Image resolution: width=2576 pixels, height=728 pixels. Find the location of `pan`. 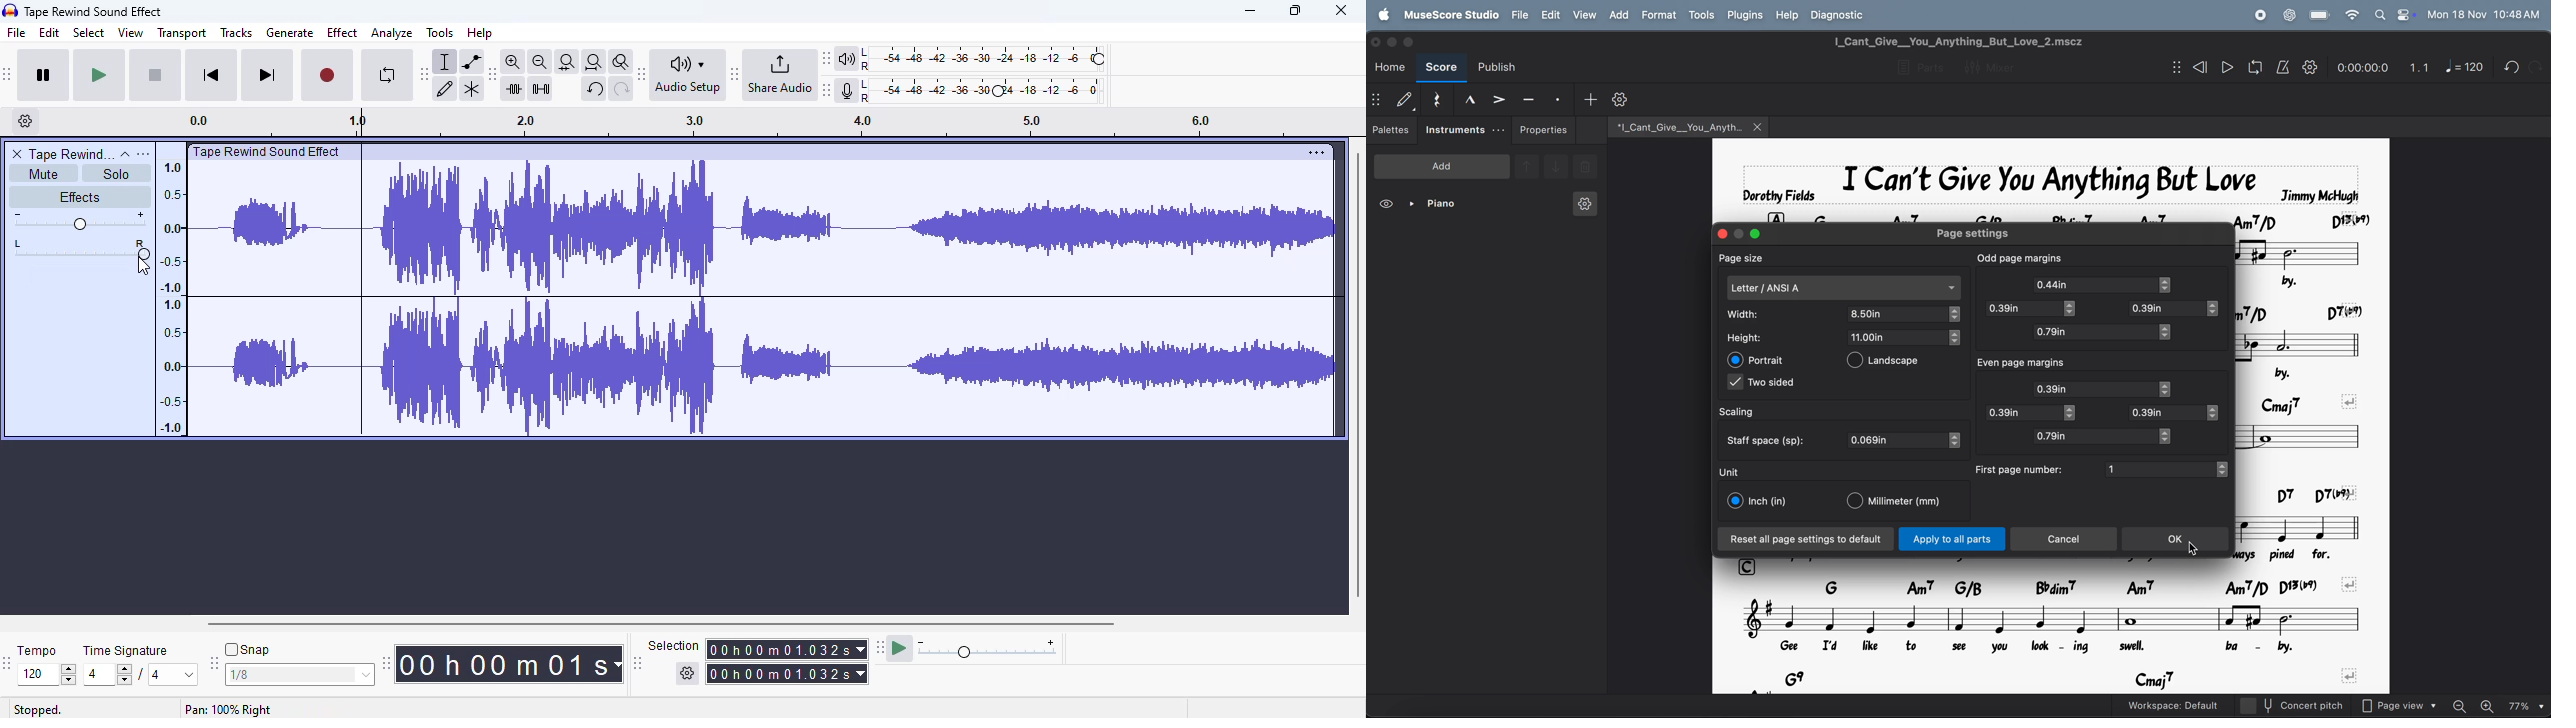

pan is located at coordinates (93, 249).